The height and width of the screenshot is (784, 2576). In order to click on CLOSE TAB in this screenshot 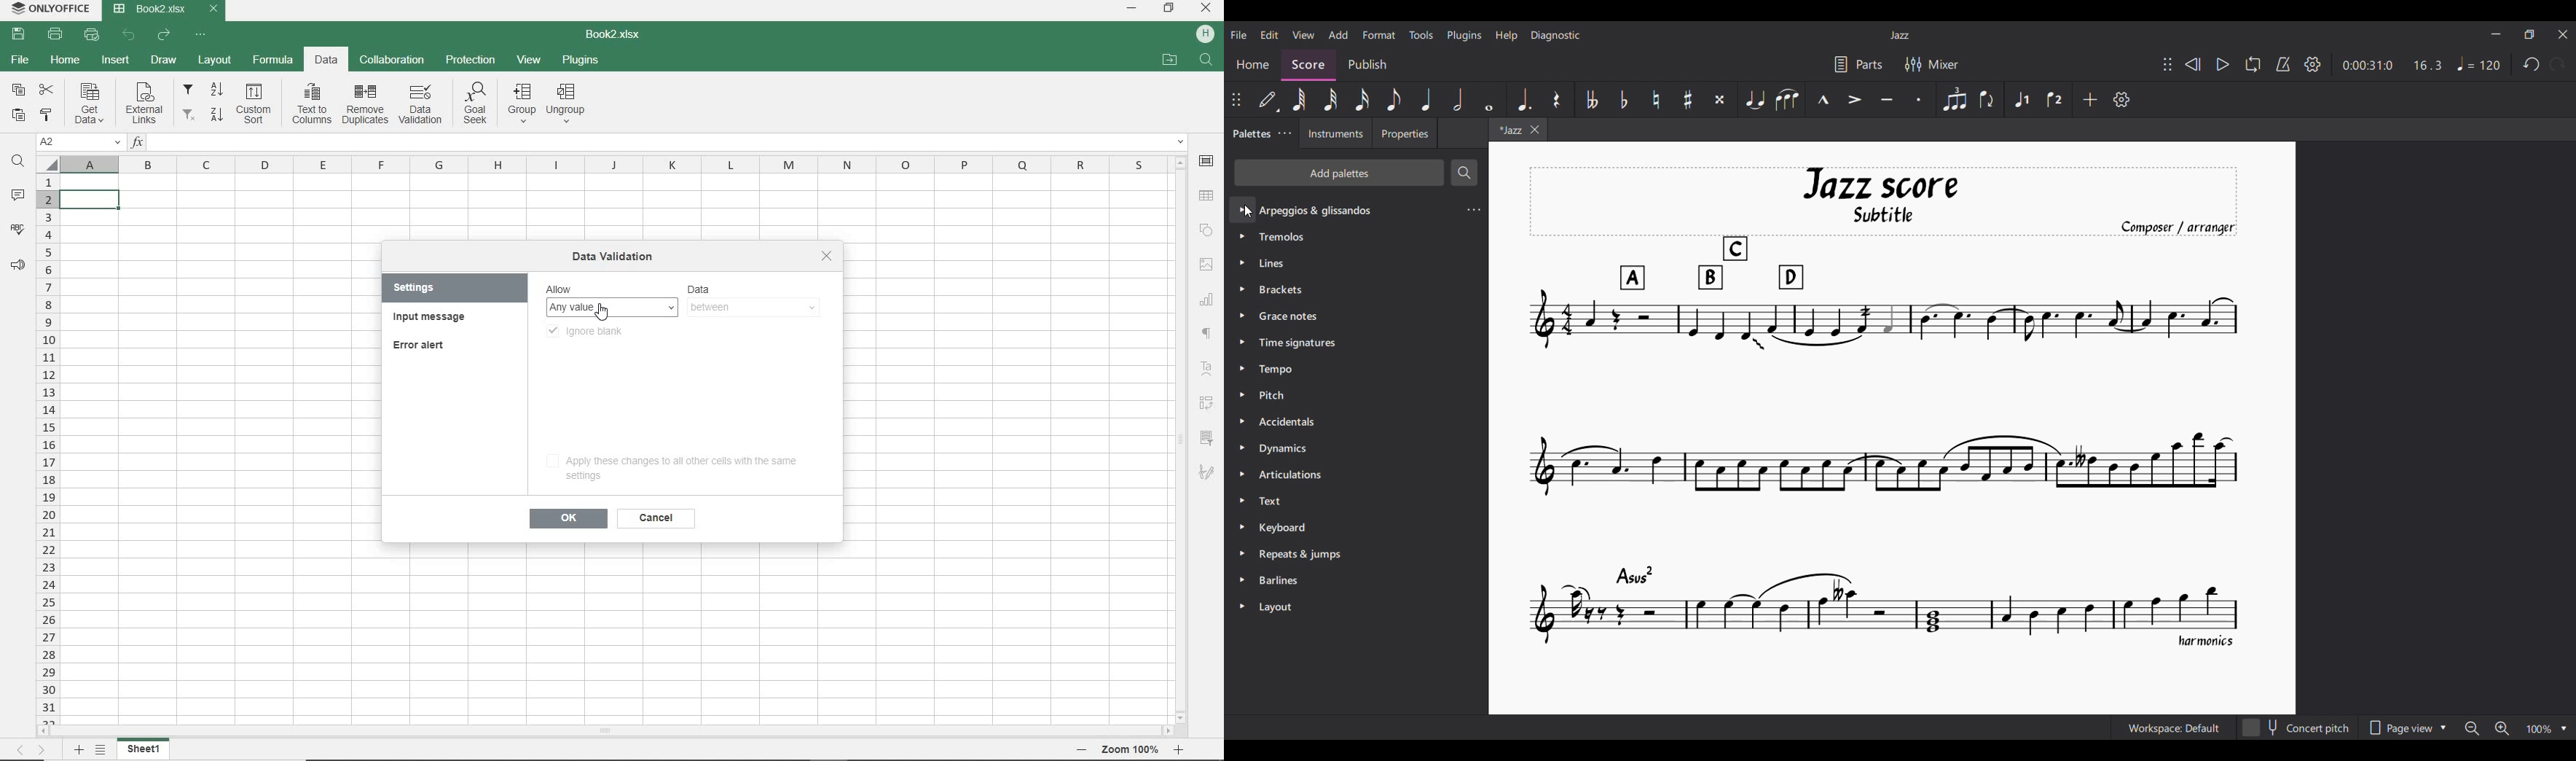, I will do `click(213, 9)`.